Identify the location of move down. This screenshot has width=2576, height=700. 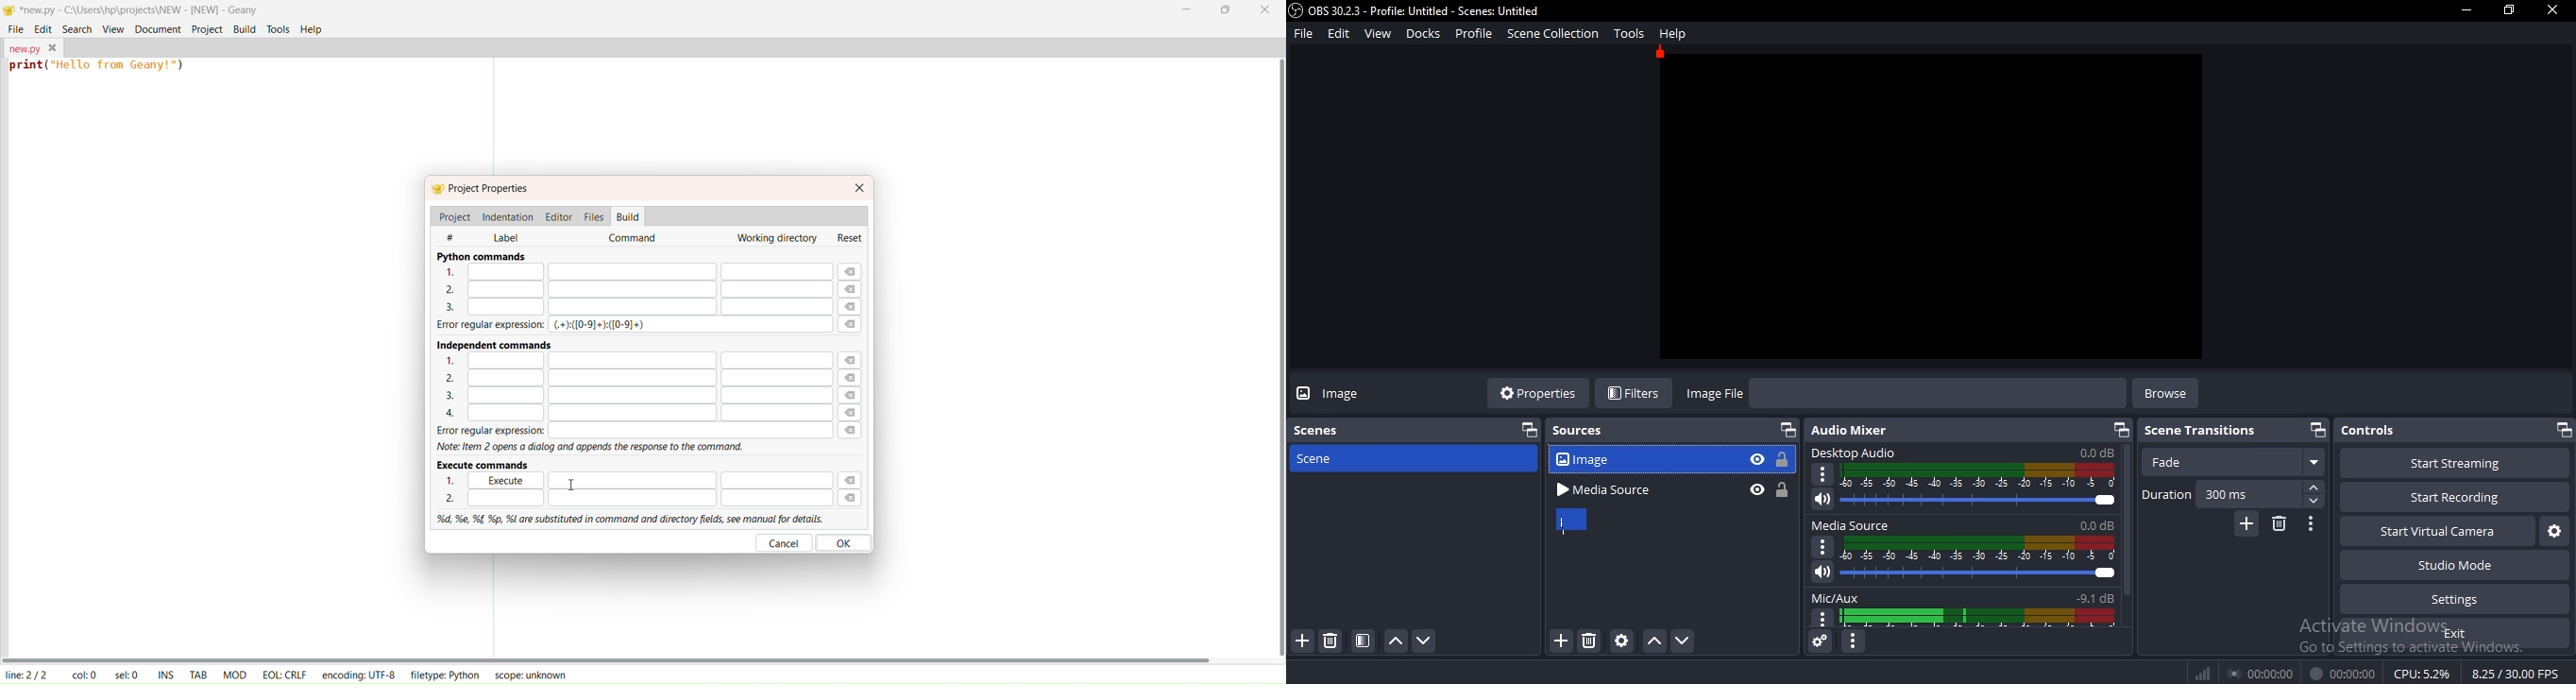
(1426, 641).